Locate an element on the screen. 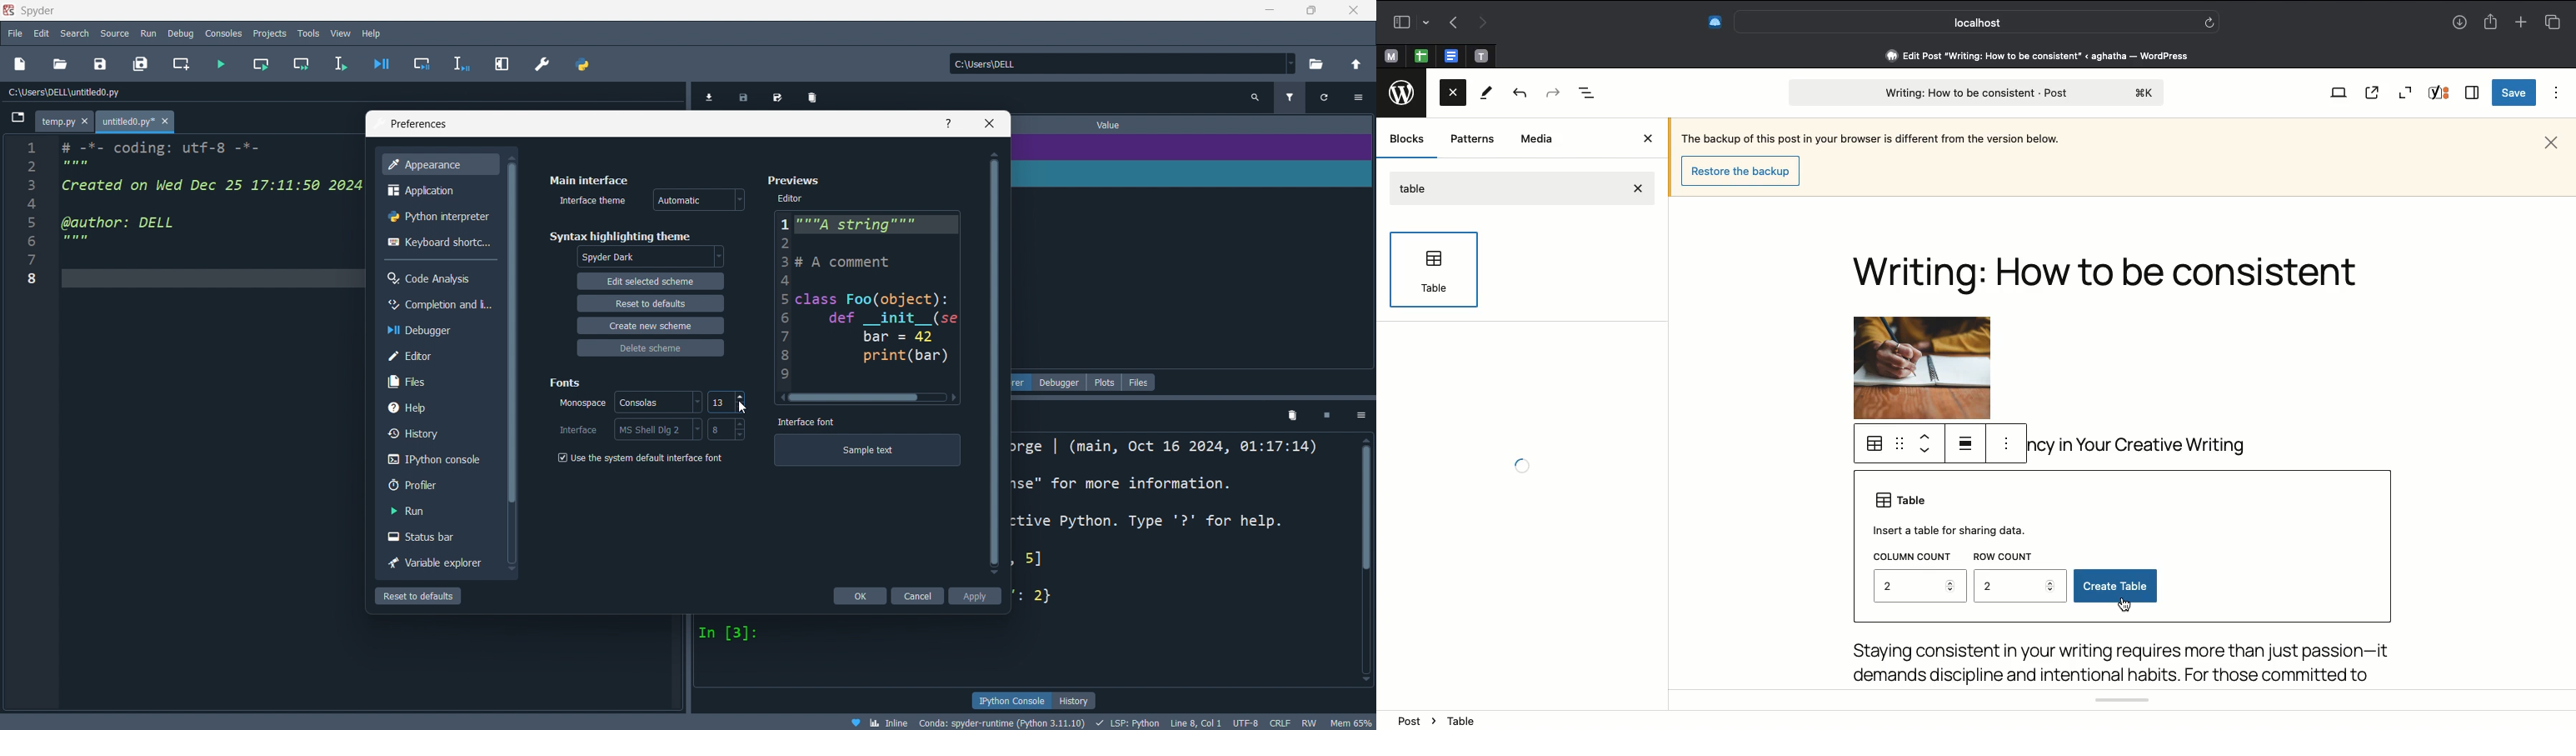 The width and height of the screenshot is (2576, 756). Table is located at coordinates (1912, 503).